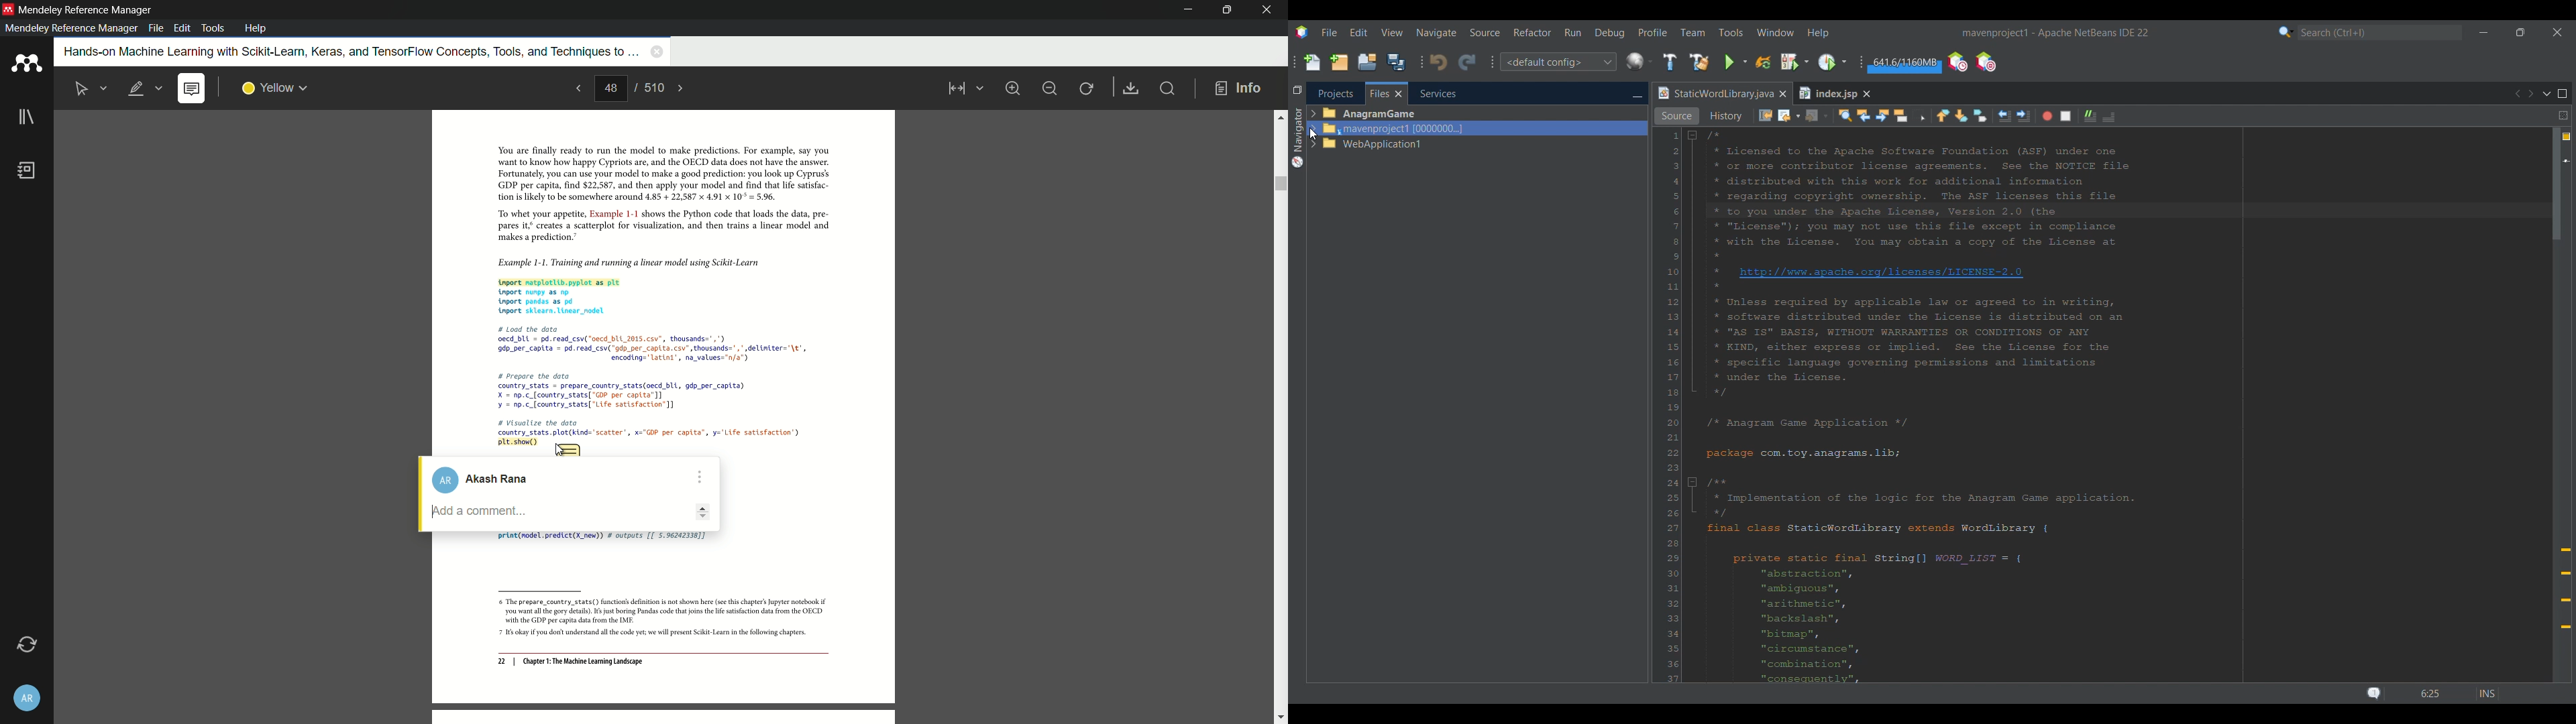 This screenshot has width=2576, height=728. What do you see at coordinates (26, 645) in the screenshot?
I see `sync` at bounding box center [26, 645].